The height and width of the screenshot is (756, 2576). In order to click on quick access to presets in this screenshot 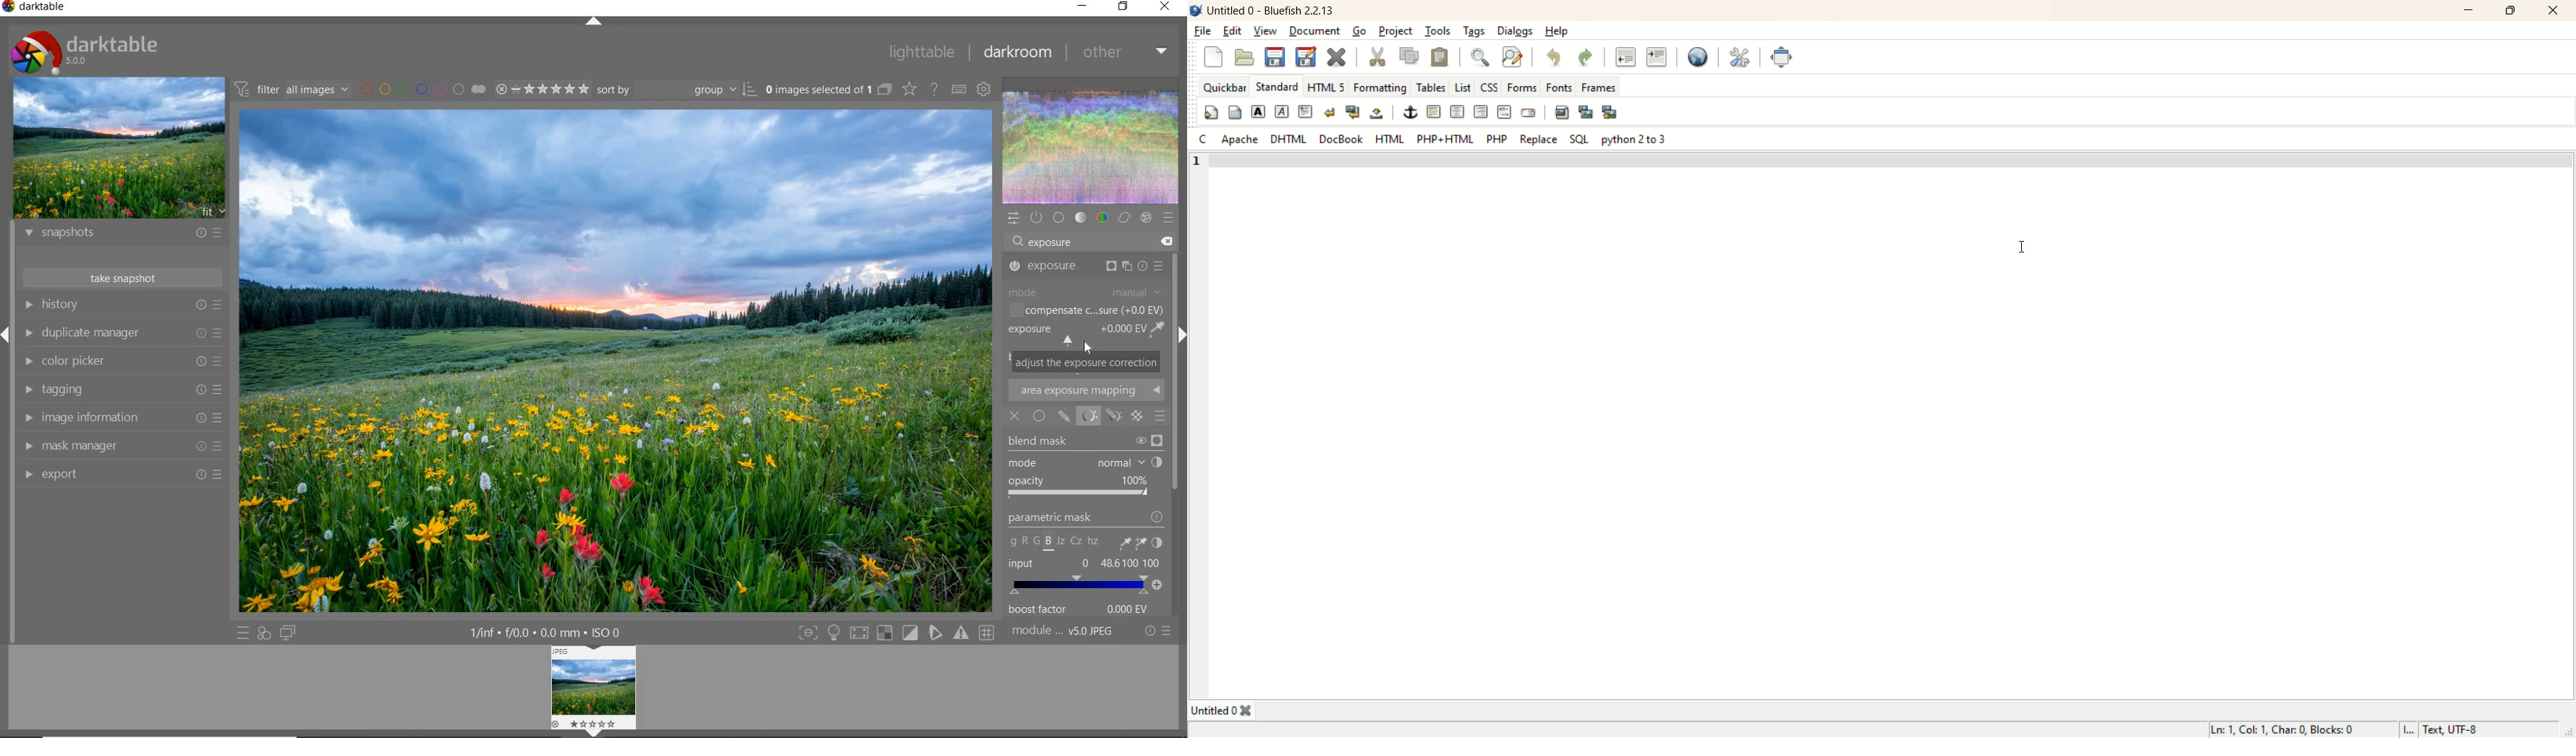, I will do `click(242, 633)`.